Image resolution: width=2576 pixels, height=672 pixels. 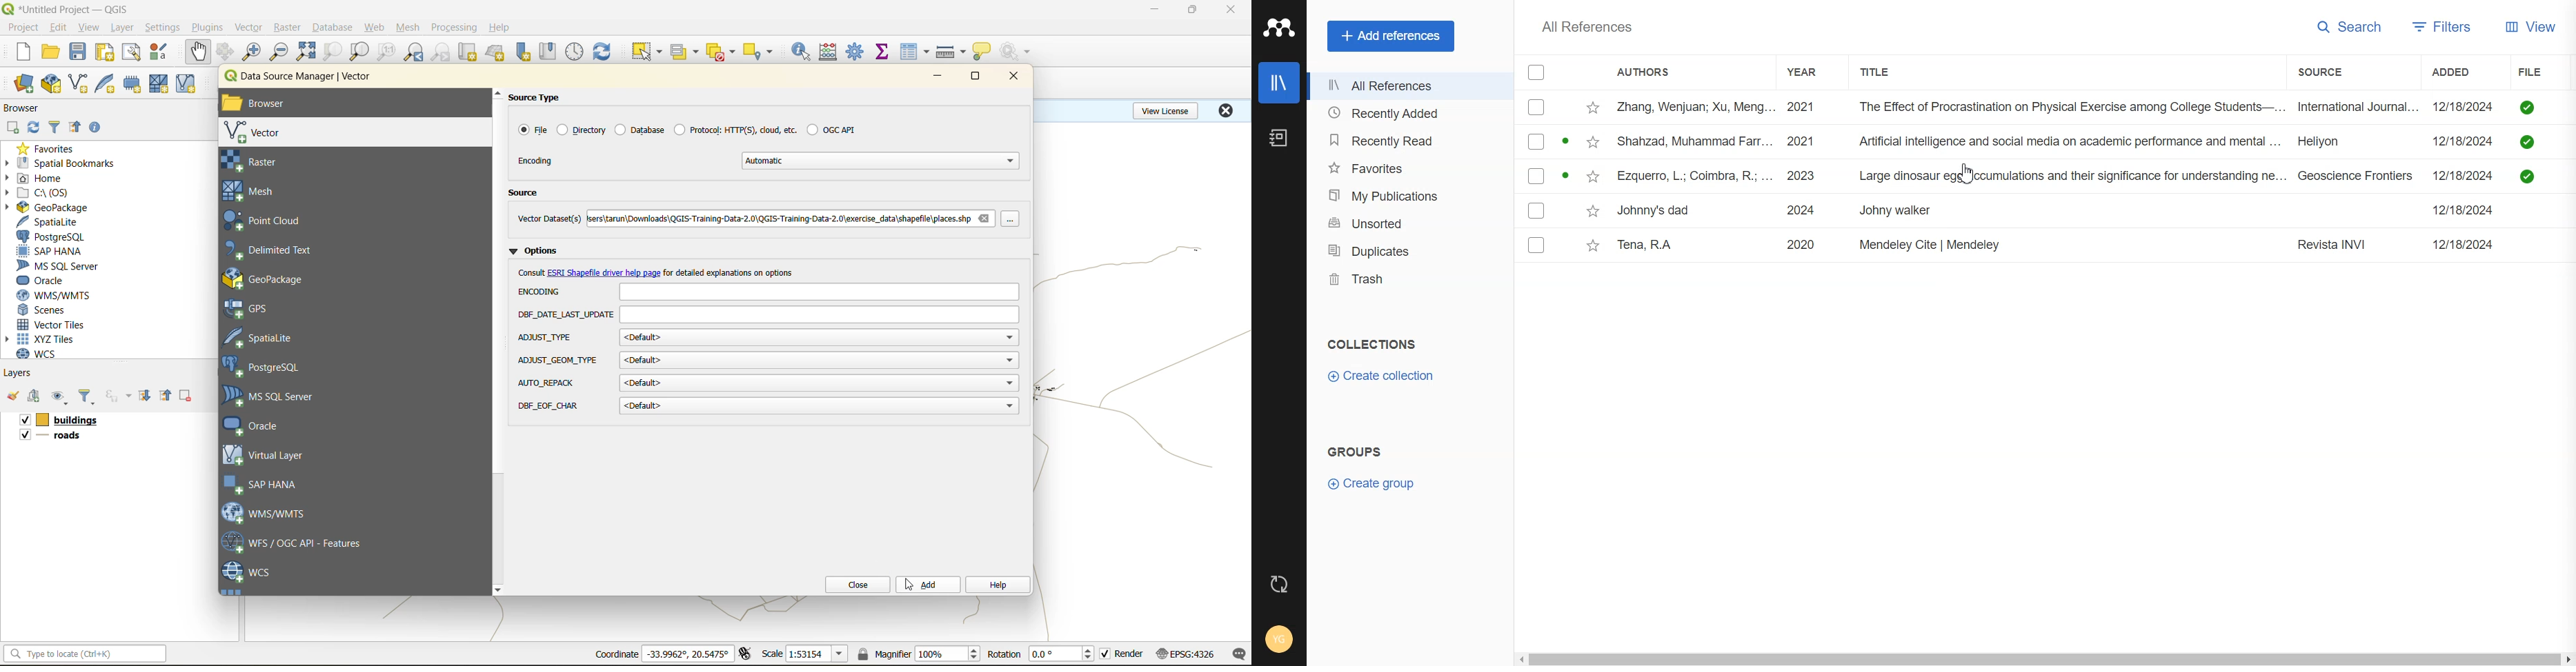 What do you see at coordinates (469, 54) in the screenshot?
I see `new map view` at bounding box center [469, 54].